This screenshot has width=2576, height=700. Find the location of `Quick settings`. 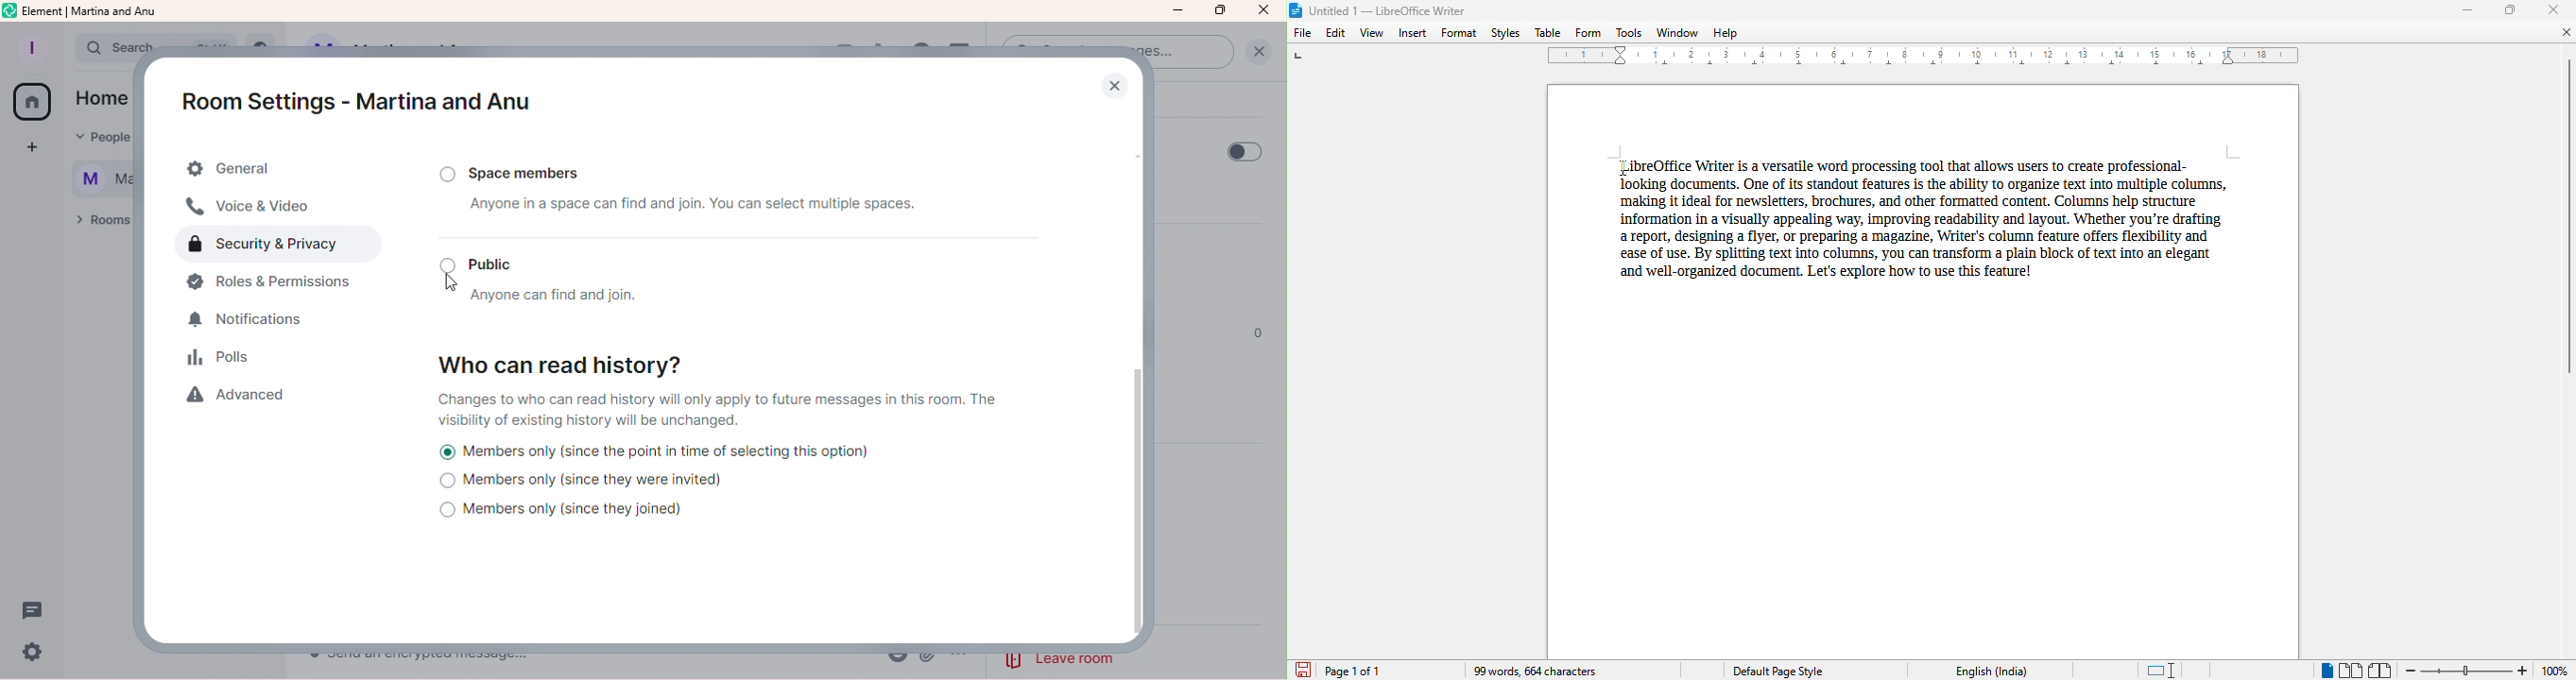

Quick settings is located at coordinates (32, 655).